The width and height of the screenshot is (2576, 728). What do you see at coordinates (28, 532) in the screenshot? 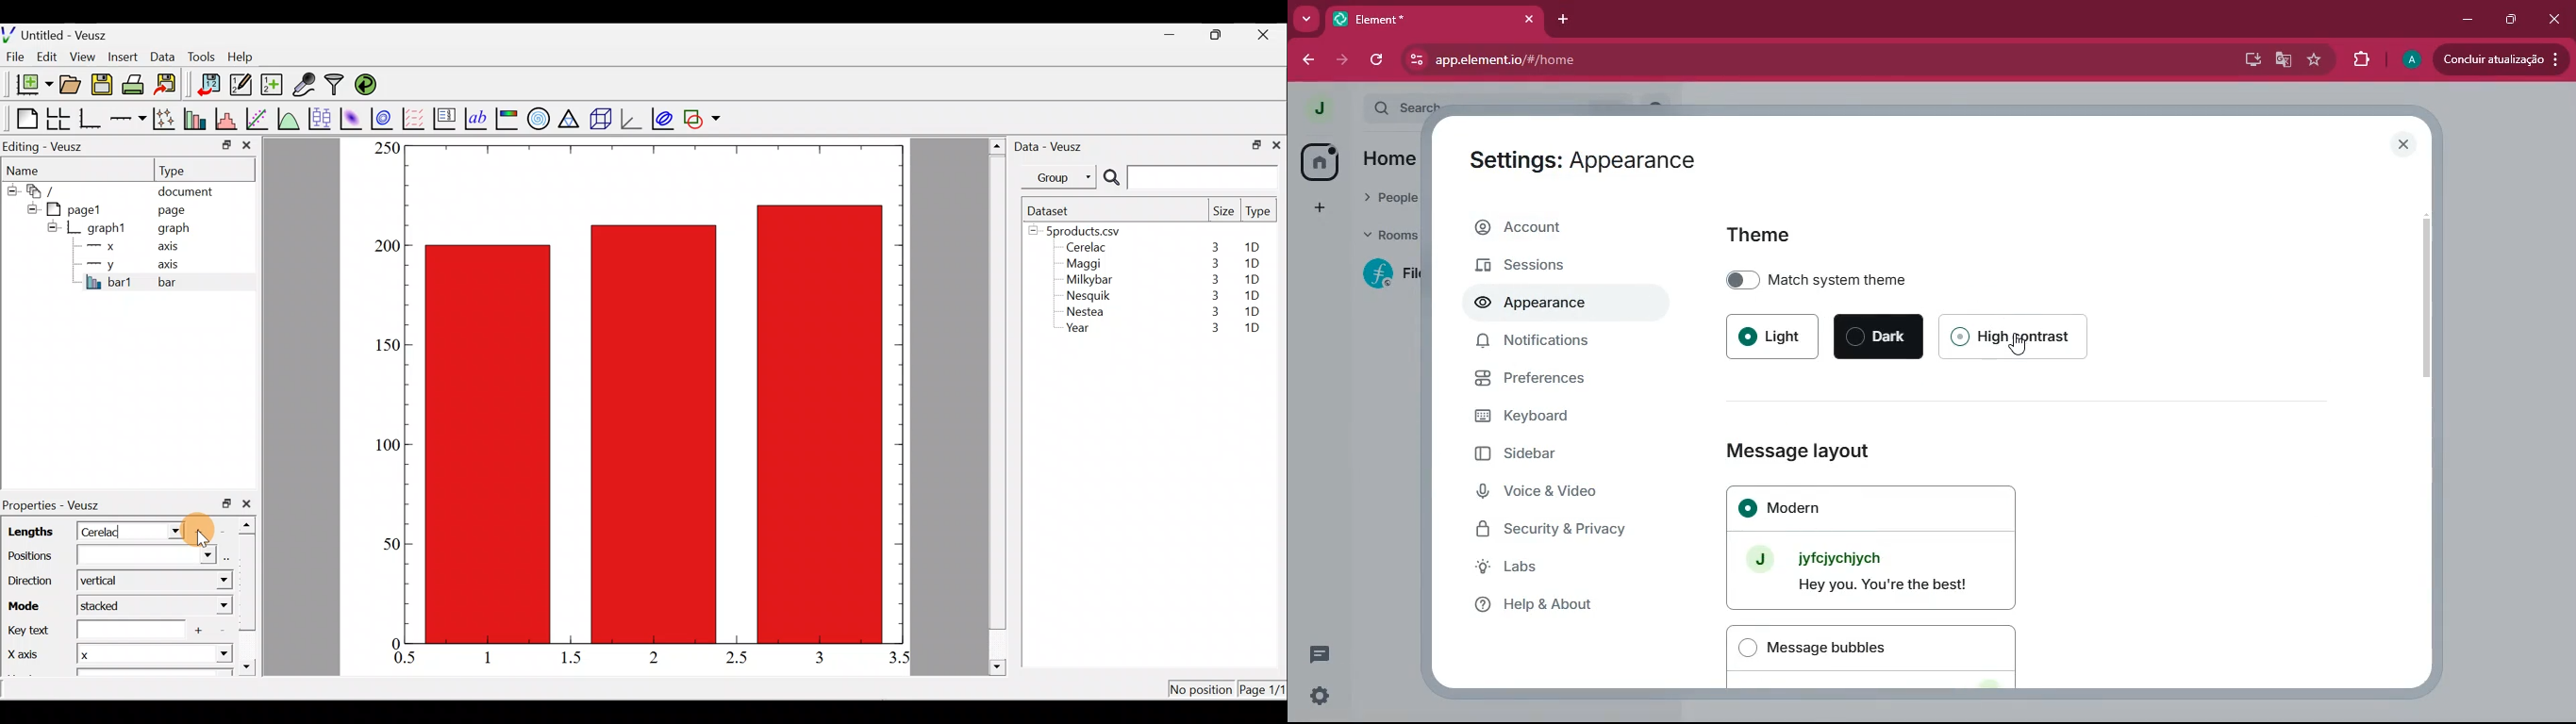
I see `Lengths` at bounding box center [28, 532].